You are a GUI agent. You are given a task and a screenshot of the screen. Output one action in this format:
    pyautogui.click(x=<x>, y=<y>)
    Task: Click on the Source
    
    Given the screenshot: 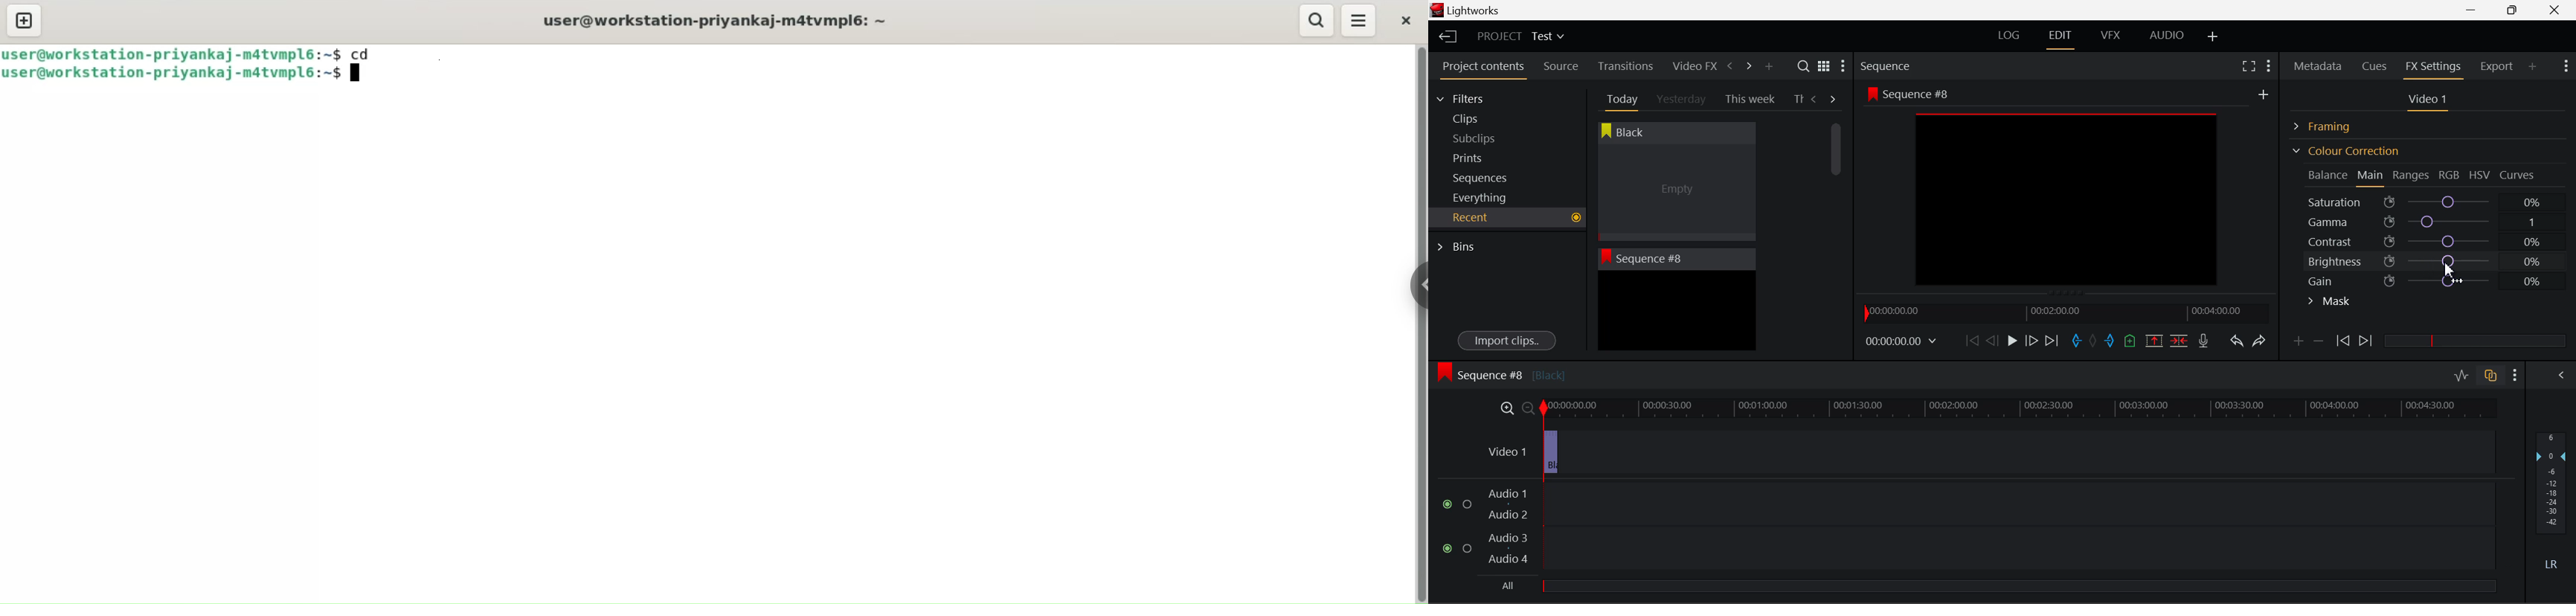 What is the action you would take?
    pyautogui.click(x=1561, y=66)
    